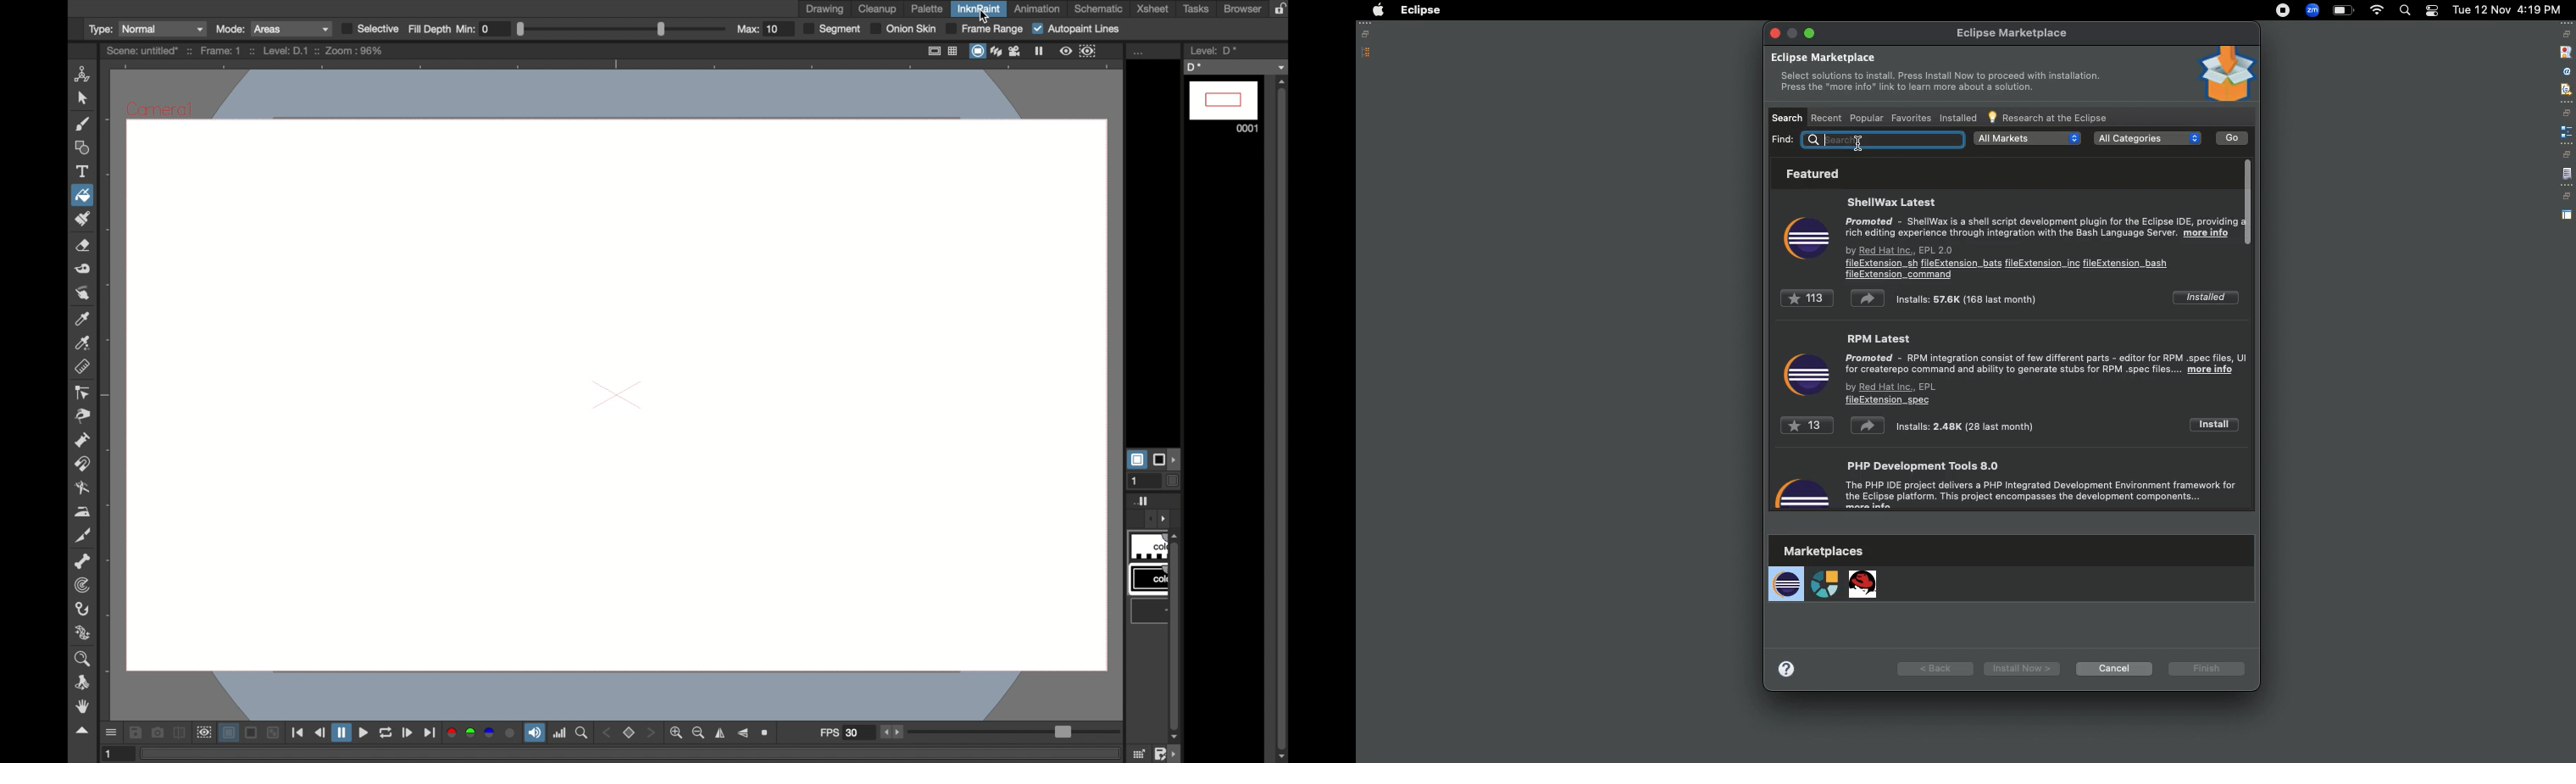 This screenshot has height=784, width=2576. Describe the element at coordinates (2567, 175) in the screenshot. I see `file` at that location.